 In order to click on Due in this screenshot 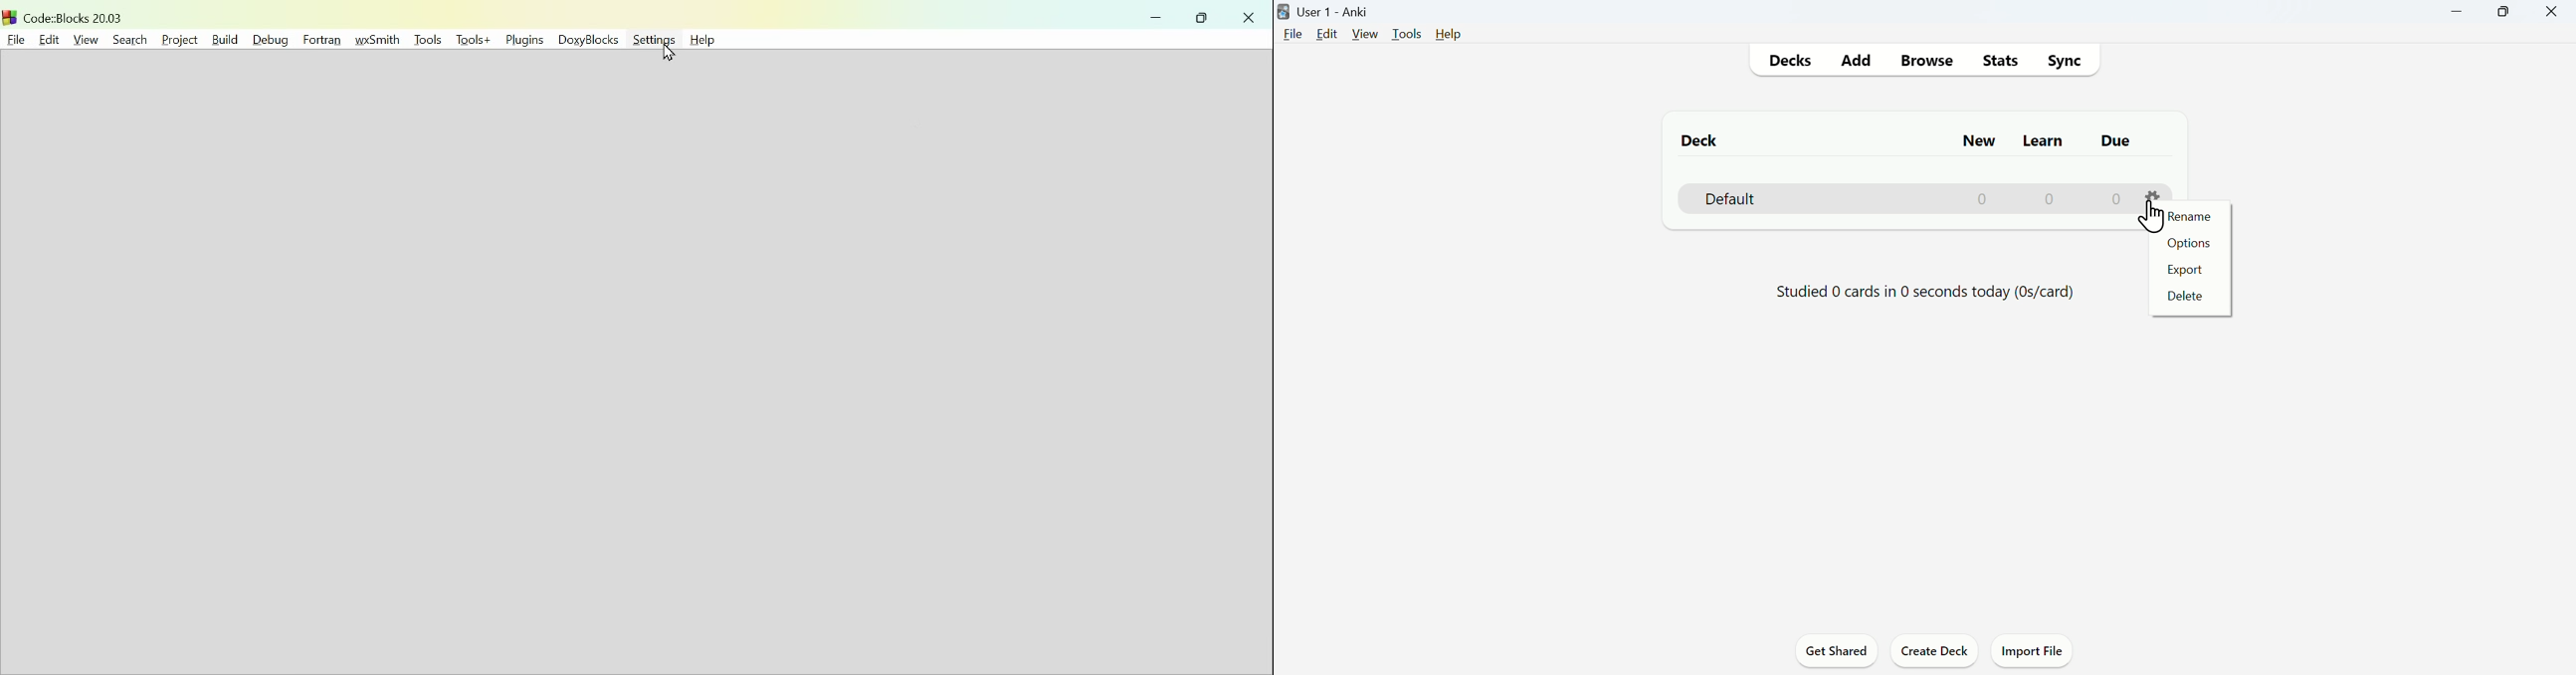, I will do `click(2115, 141)`.